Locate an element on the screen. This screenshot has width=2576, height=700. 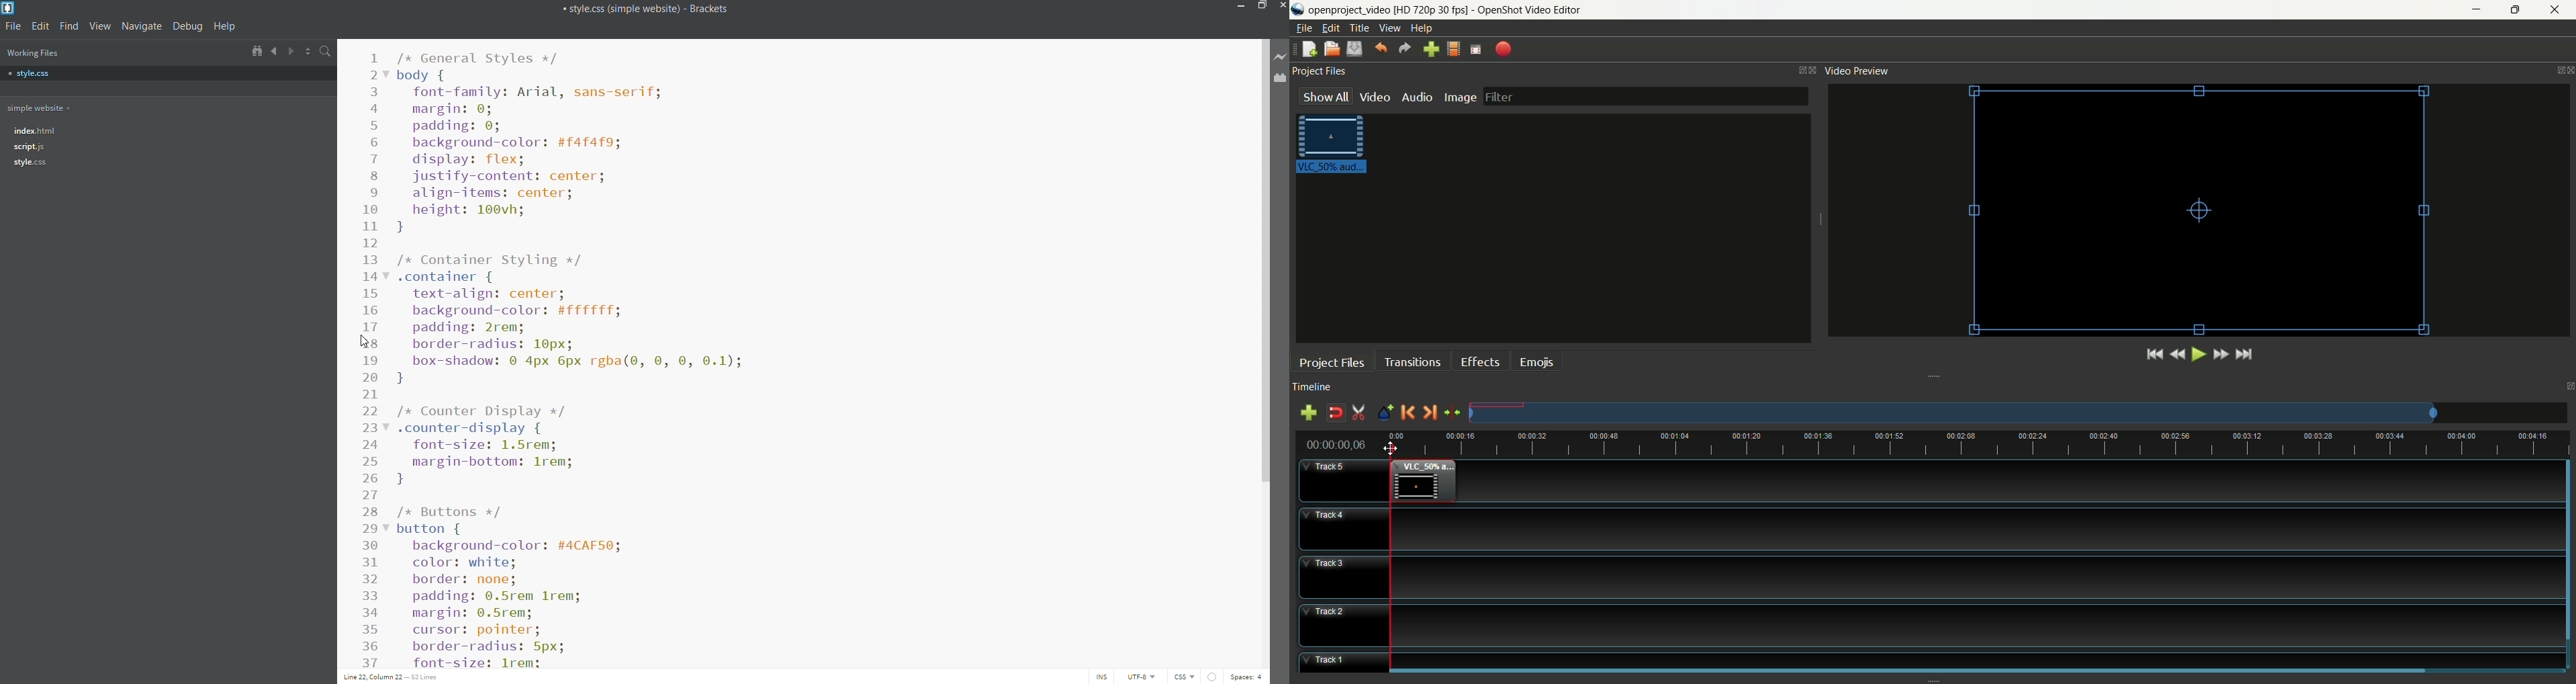
track2 is located at coordinates (1345, 626).